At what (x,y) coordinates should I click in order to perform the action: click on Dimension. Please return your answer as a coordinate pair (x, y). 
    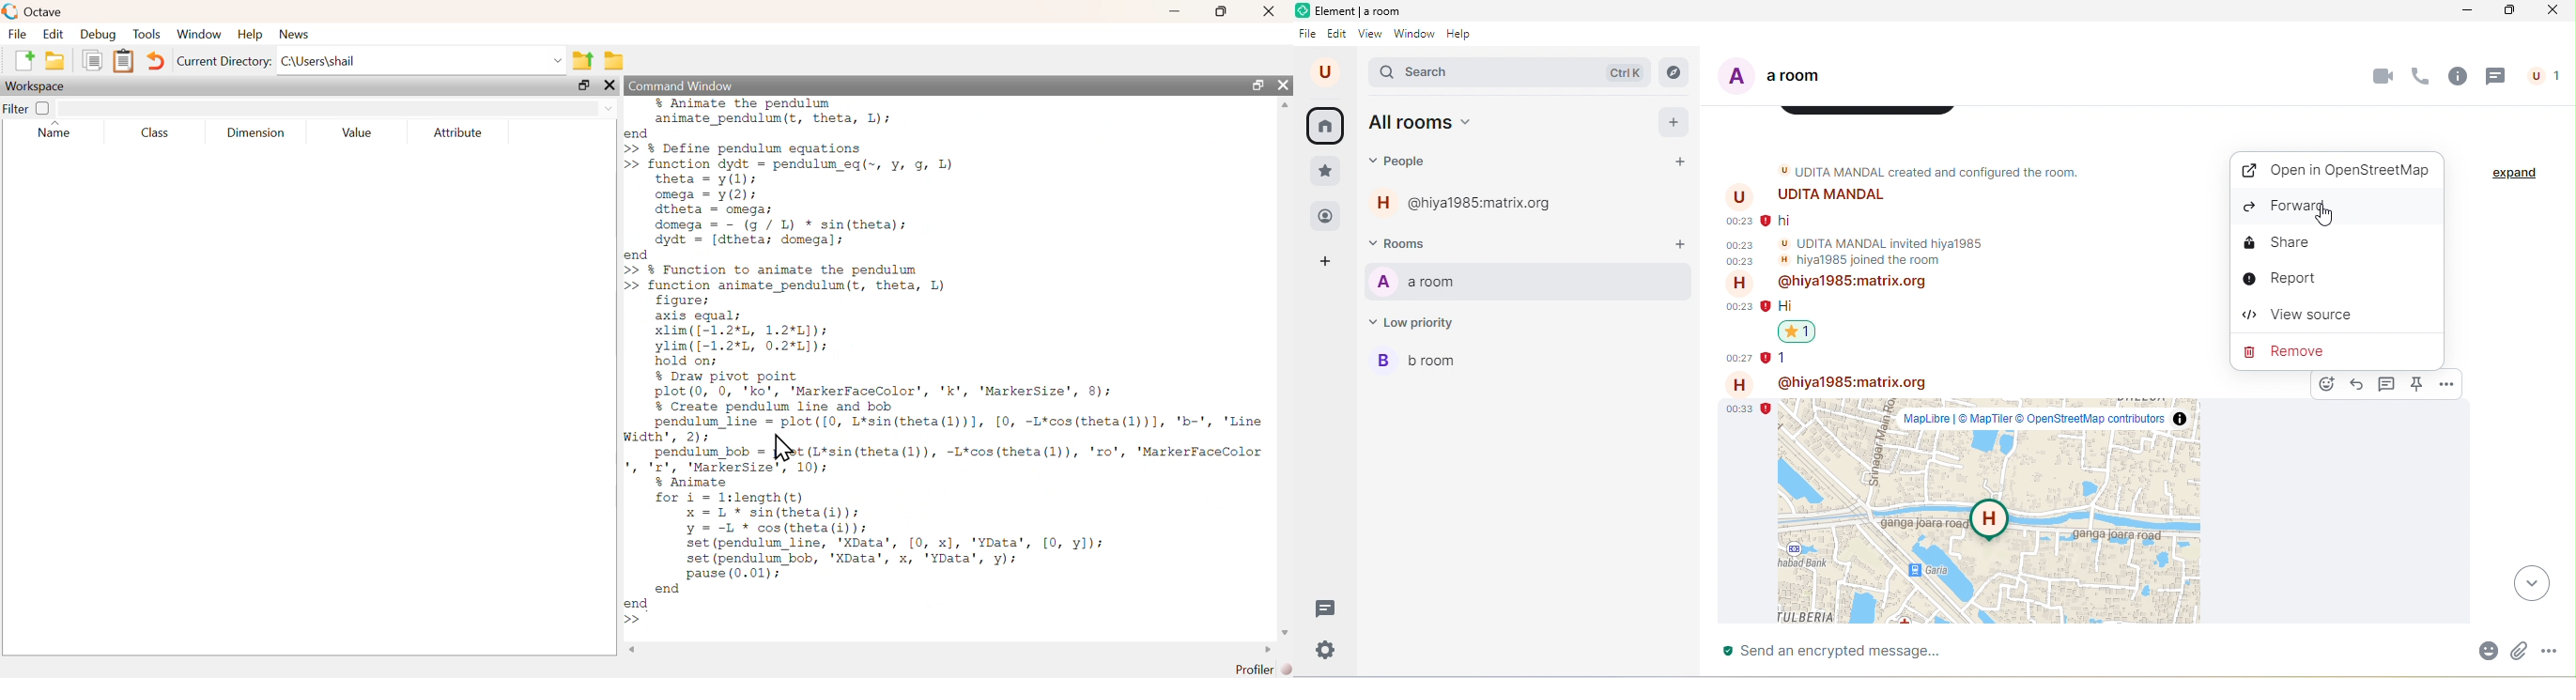
    Looking at the image, I should click on (256, 133).